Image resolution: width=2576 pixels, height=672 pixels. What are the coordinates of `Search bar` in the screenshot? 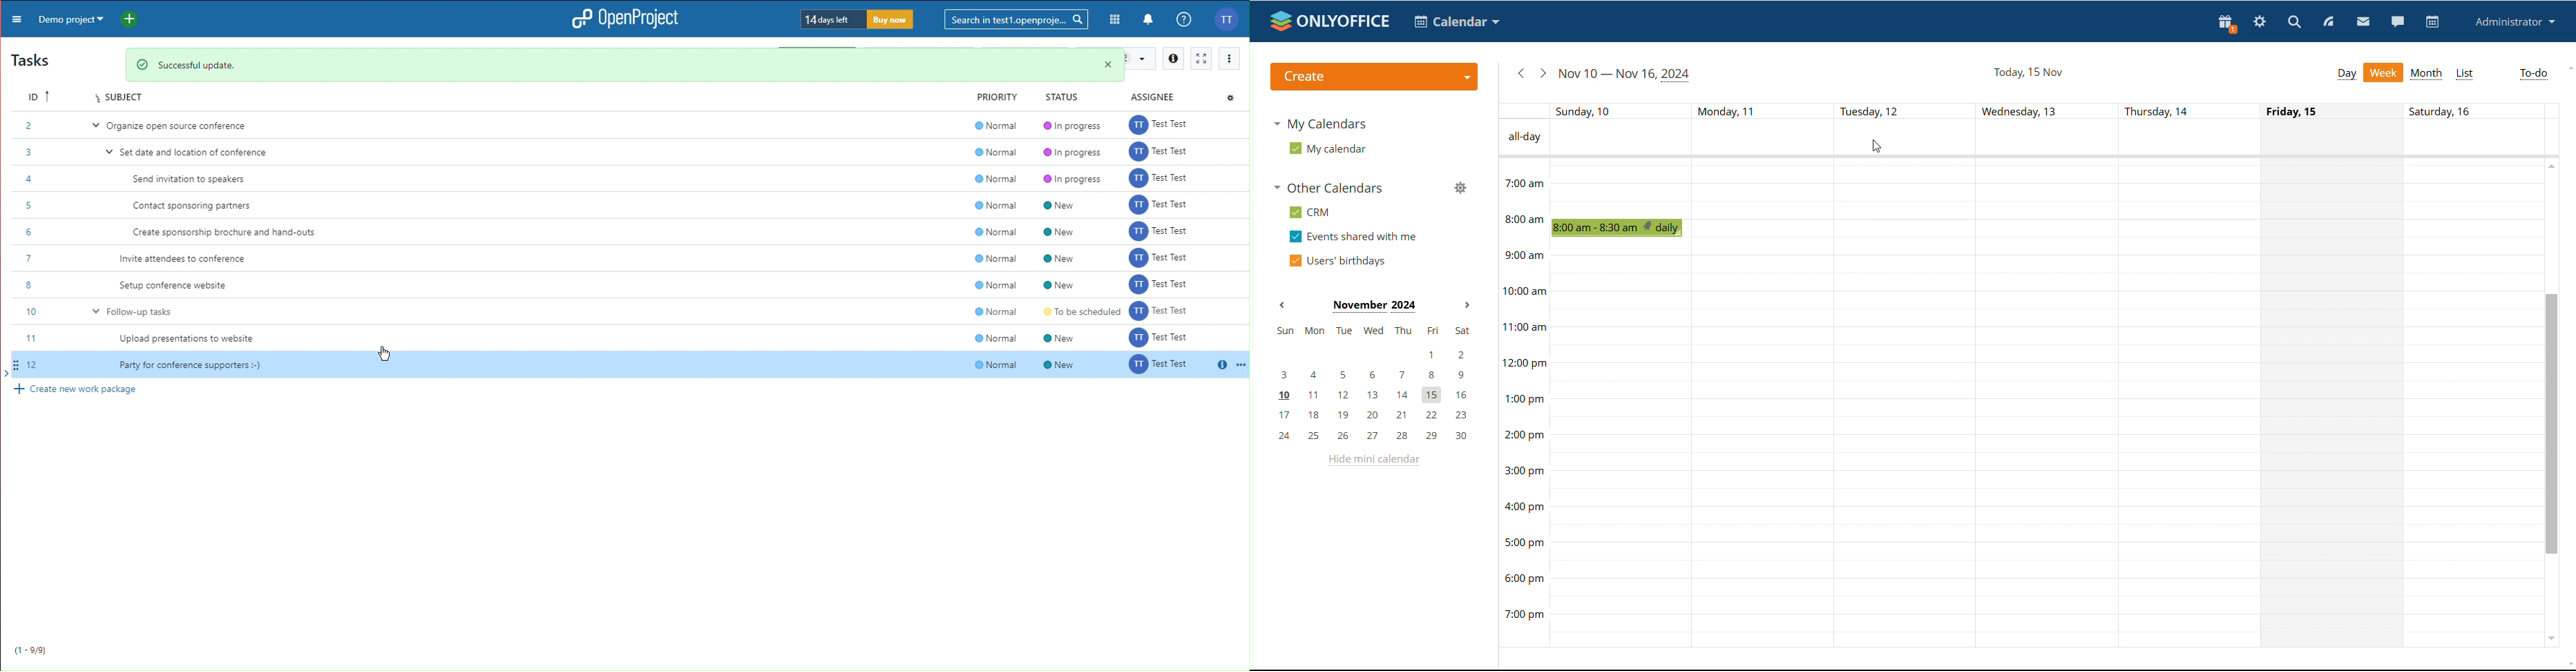 It's located at (1018, 19).